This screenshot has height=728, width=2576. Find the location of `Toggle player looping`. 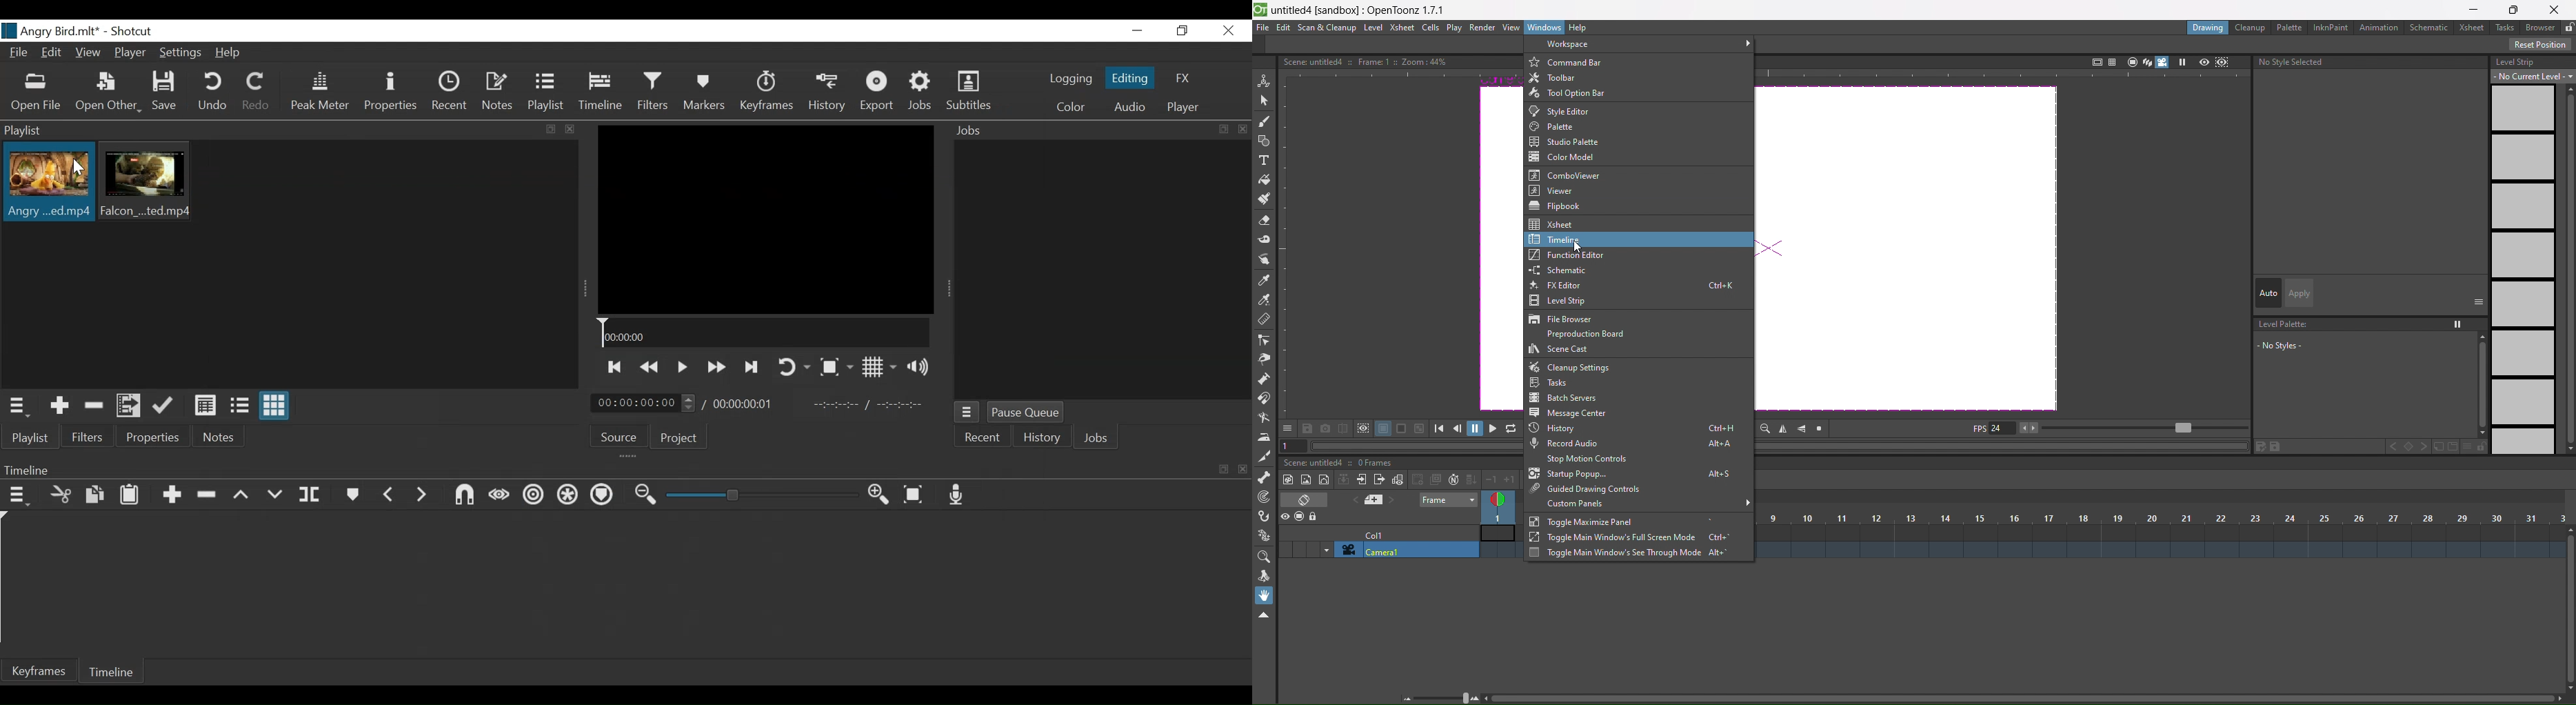

Toggle player looping is located at coordinates (792, 366).